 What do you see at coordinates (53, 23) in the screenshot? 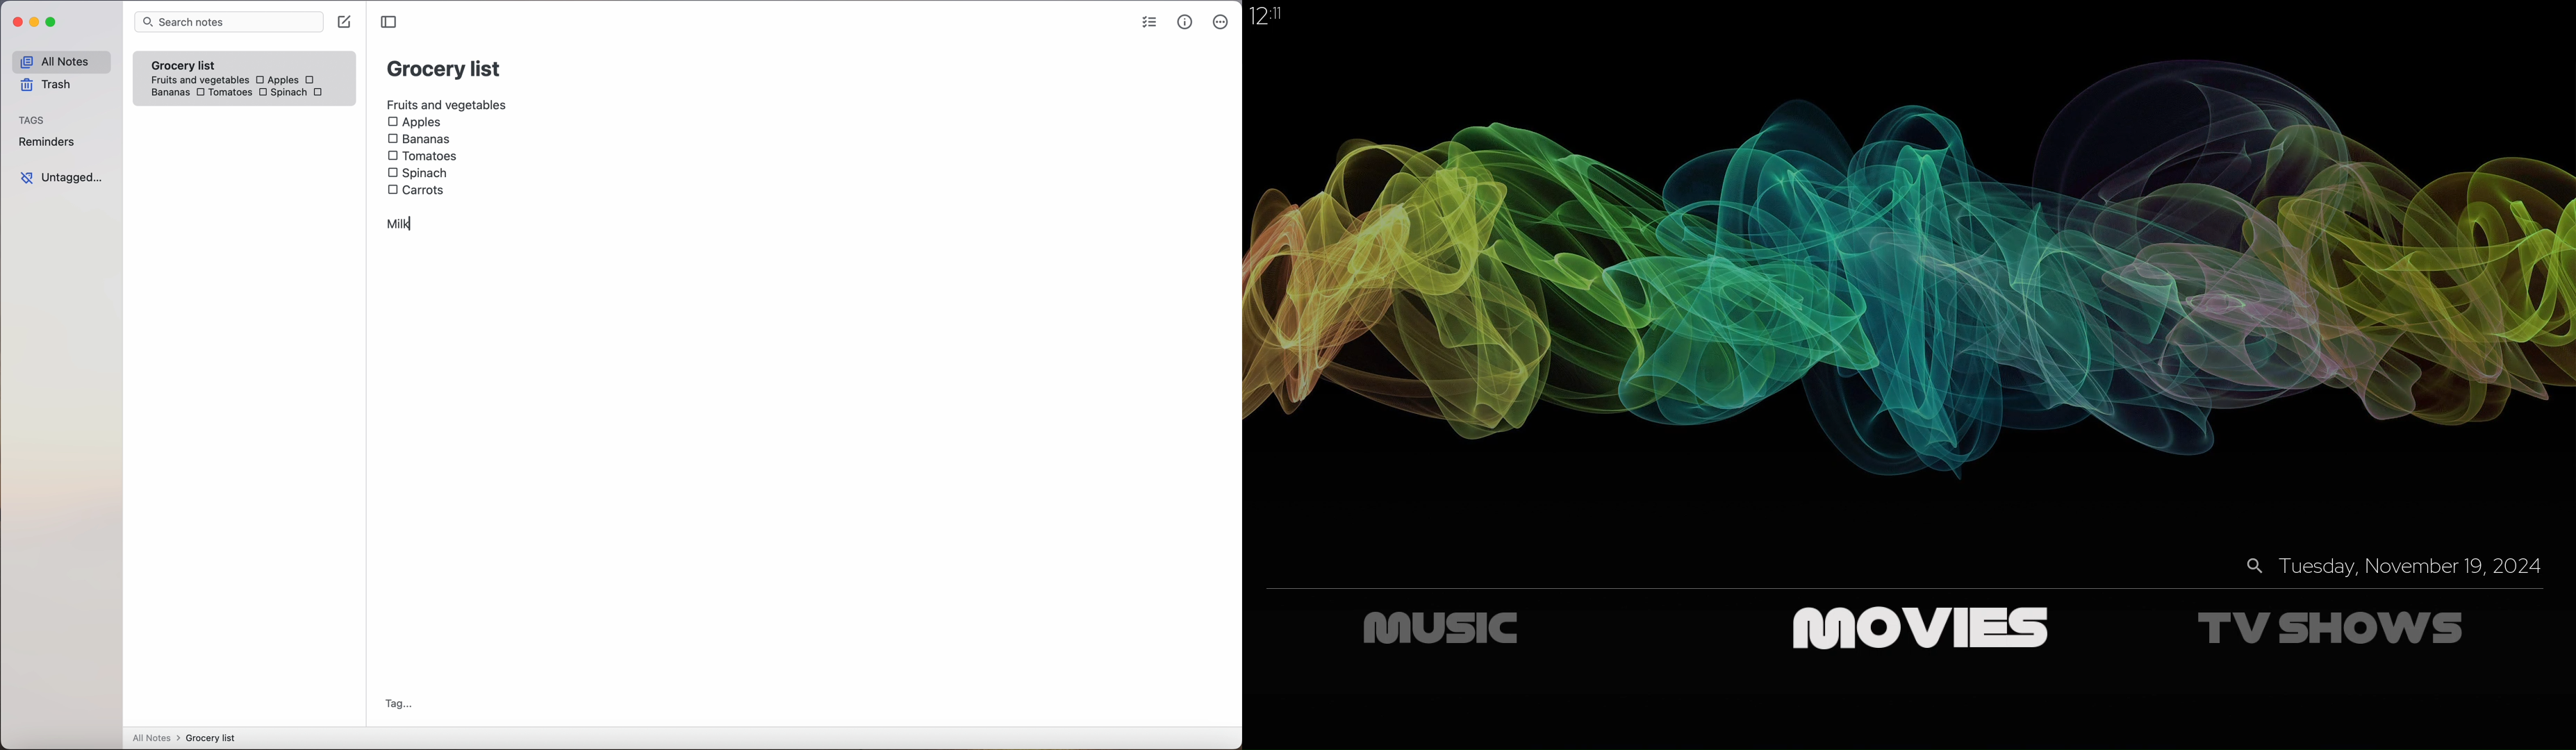
I see `maximize Simplenote` at bounding box center [53, 23].